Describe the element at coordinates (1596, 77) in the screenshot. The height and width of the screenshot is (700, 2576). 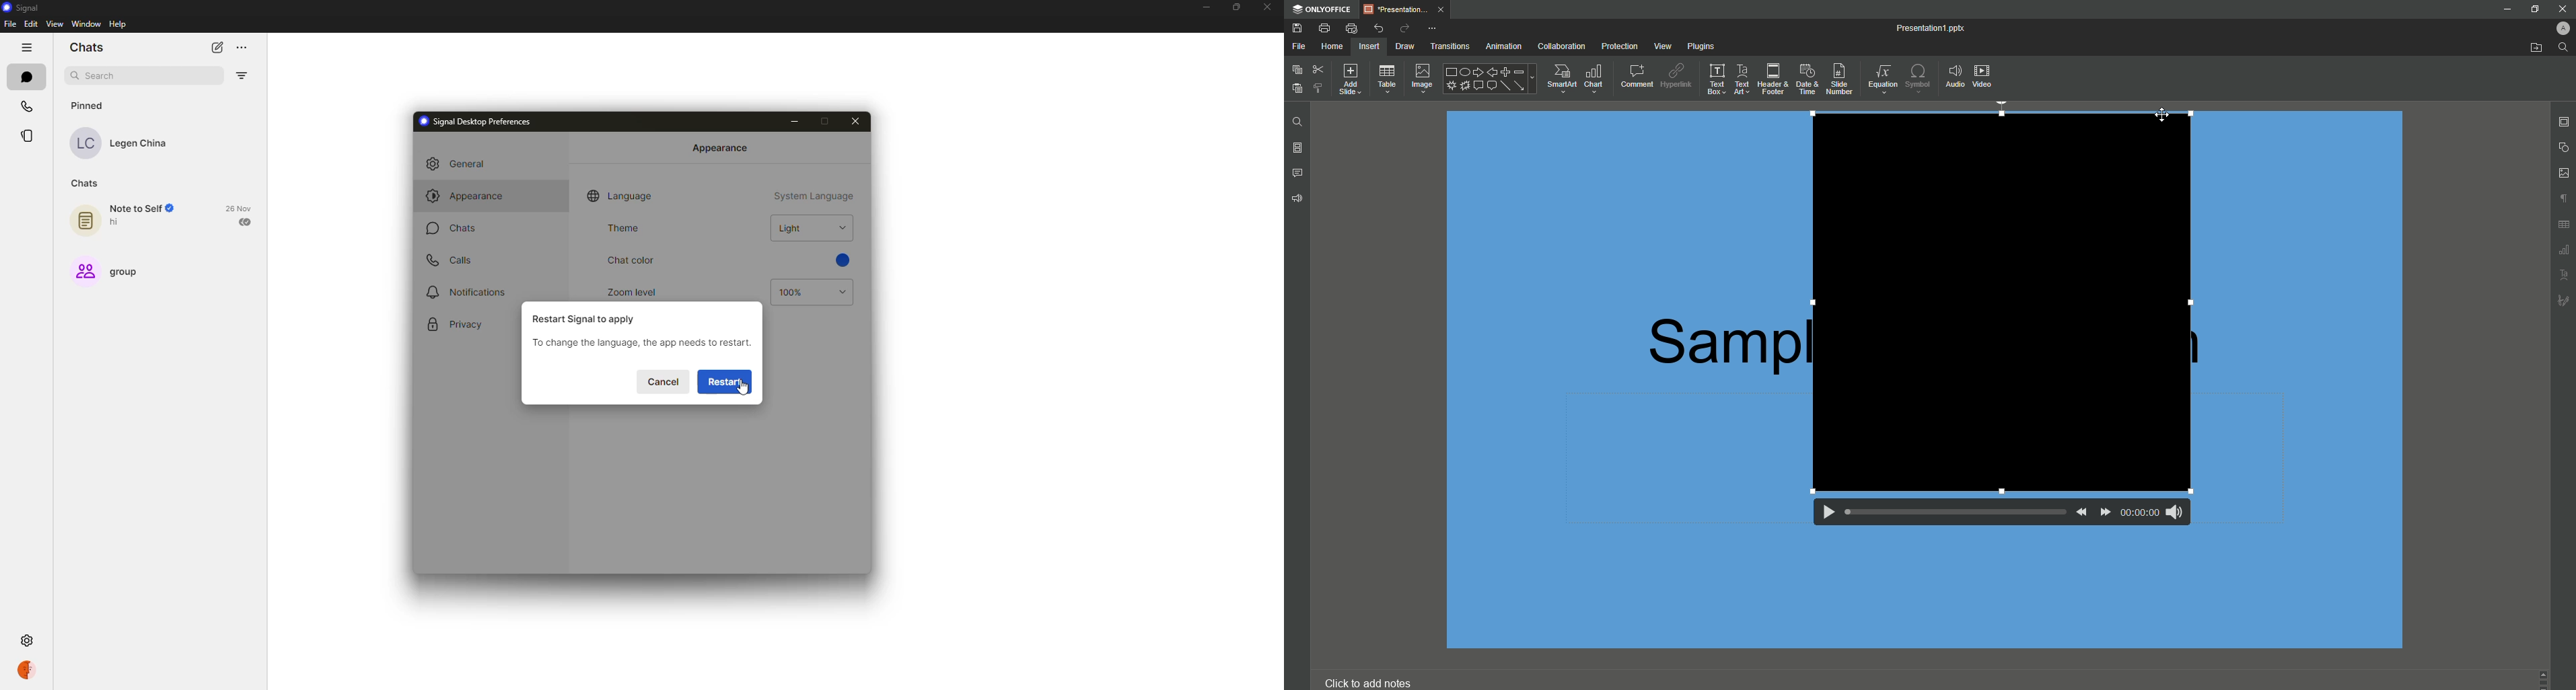
I see `Chart` at that location.